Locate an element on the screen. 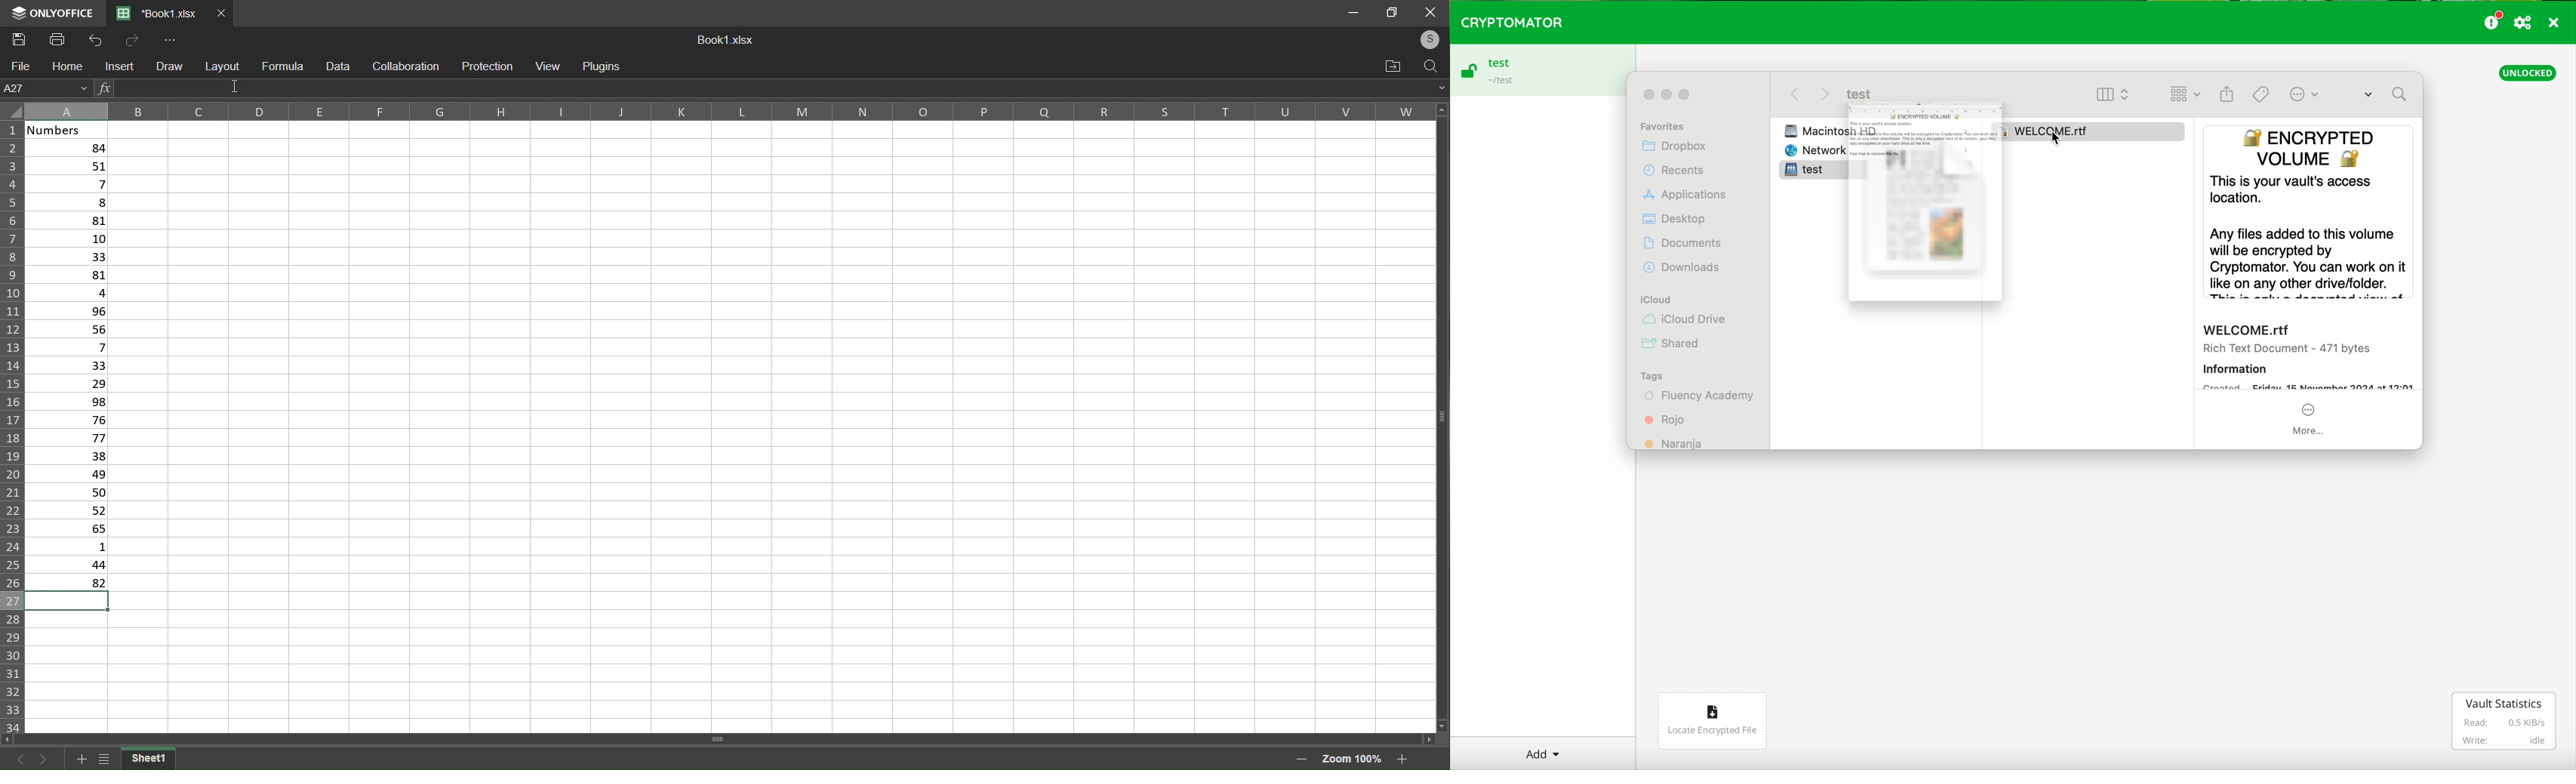  Desktop is located at coordinates (1674, 217).